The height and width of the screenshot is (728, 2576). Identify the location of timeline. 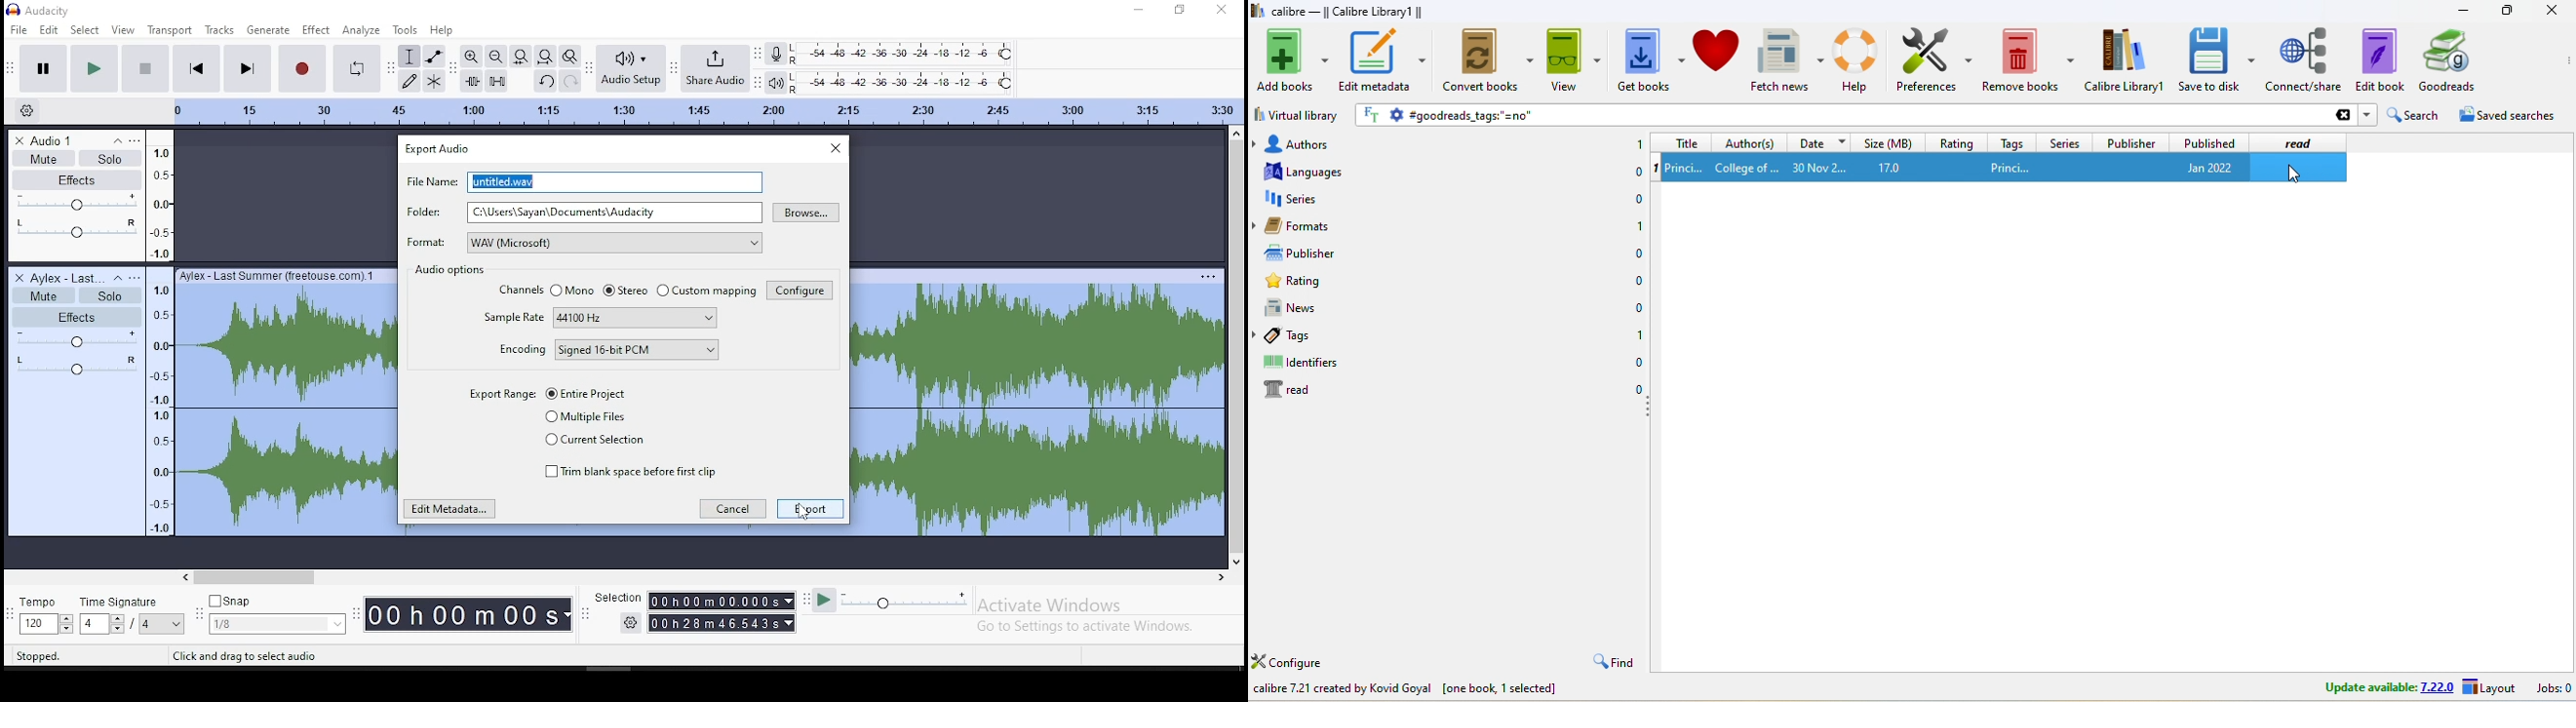
(705, 112).